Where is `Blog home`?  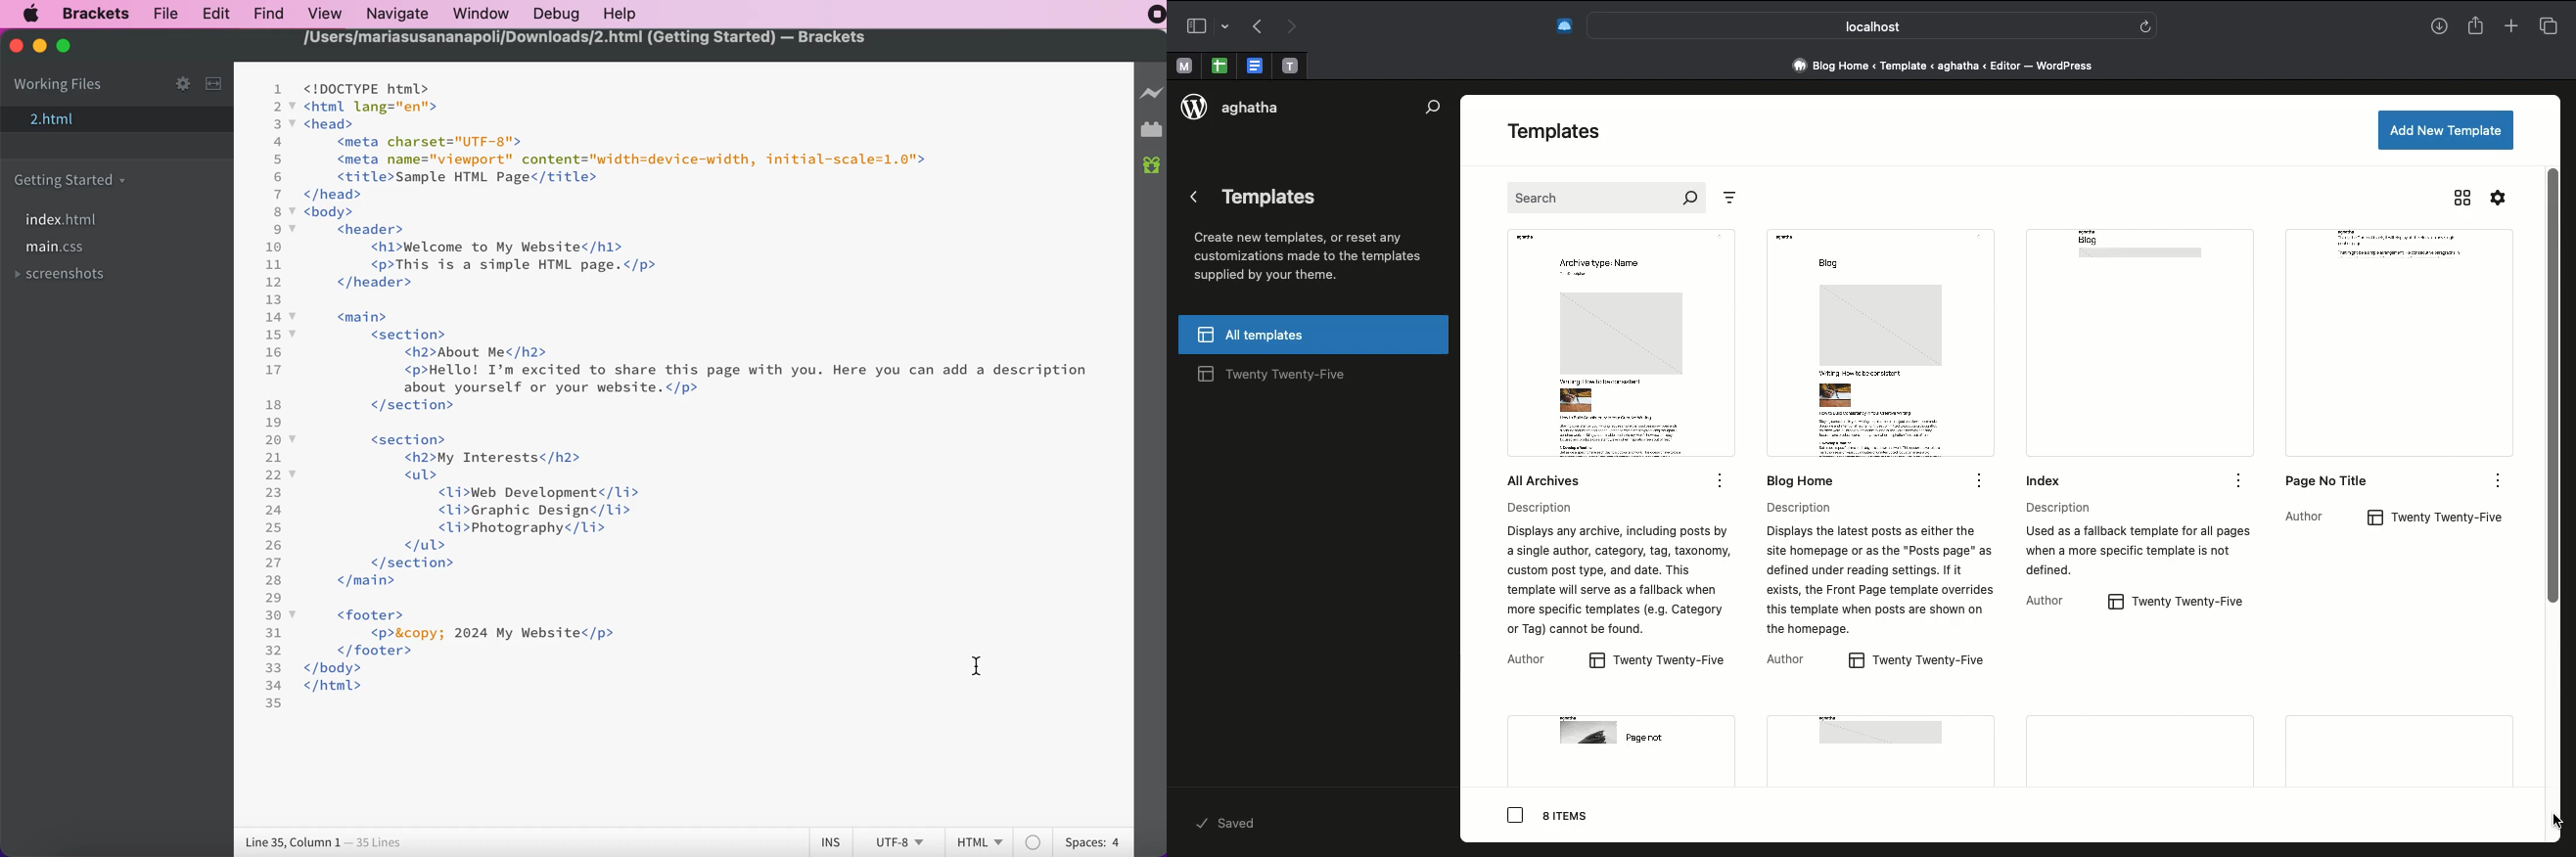
Blog home is located at coordinates (1874, 365).